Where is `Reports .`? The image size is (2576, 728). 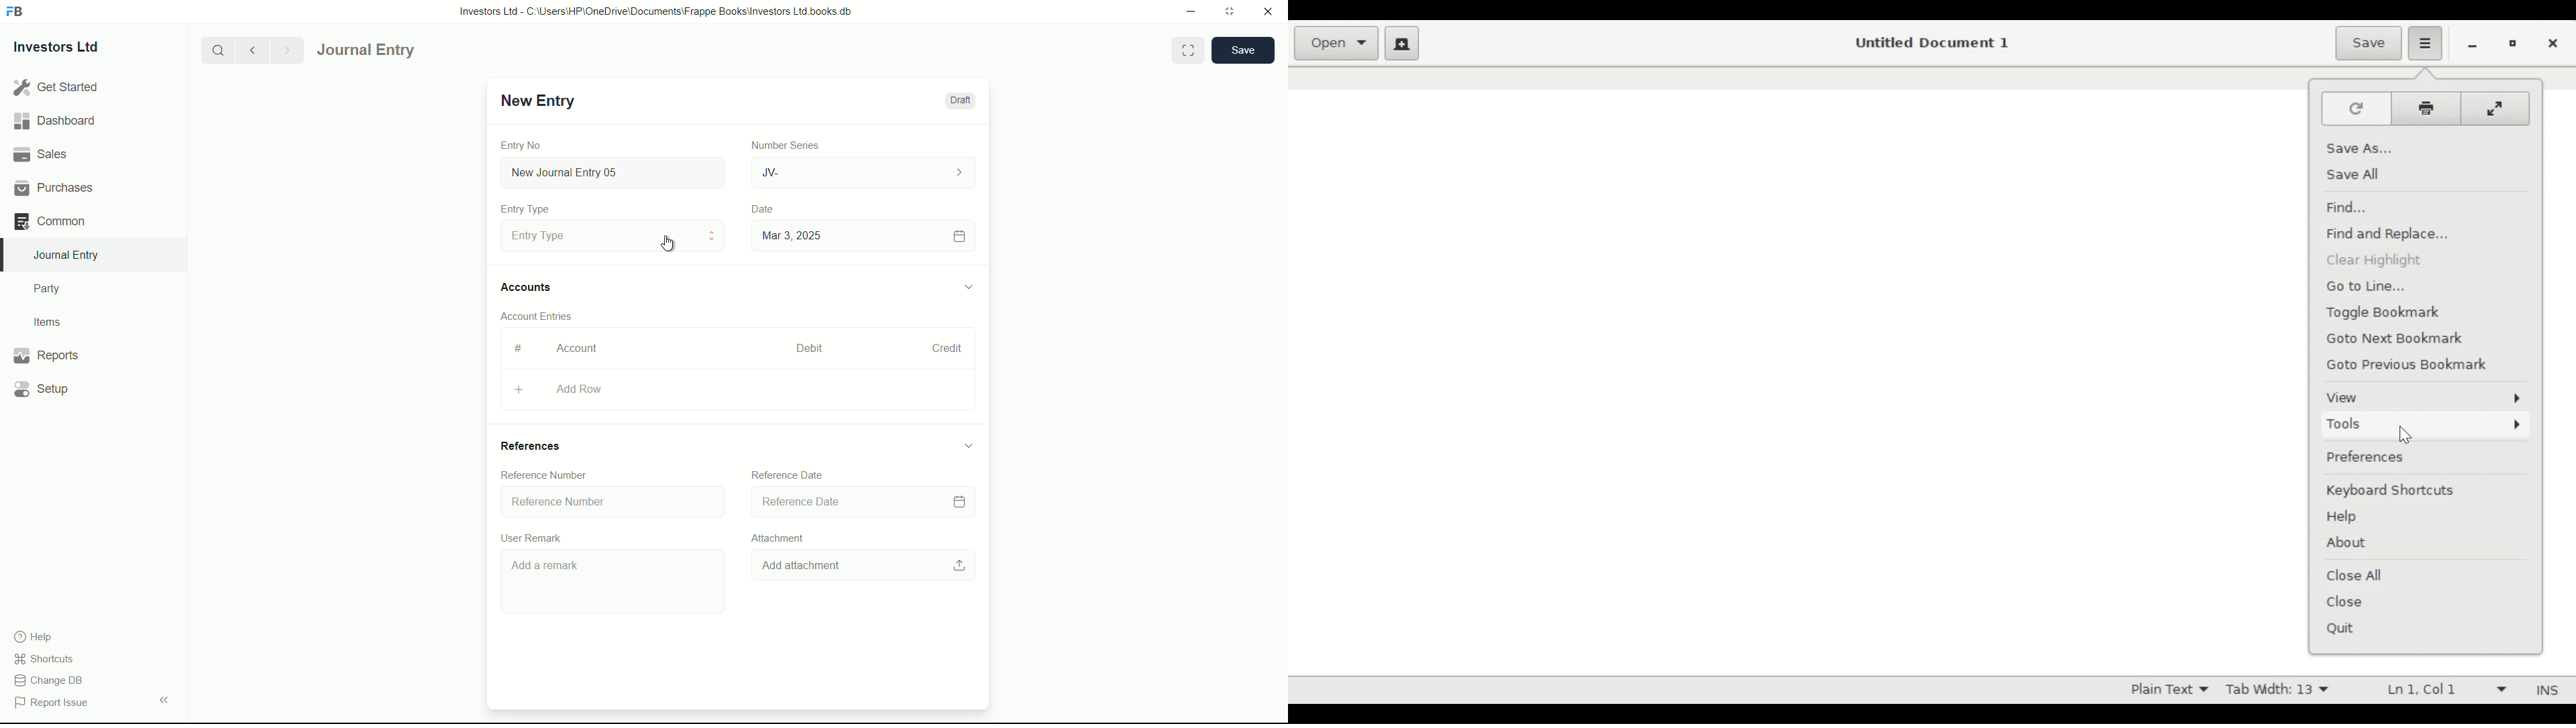 Reports . is located at coordinates (46, 353).